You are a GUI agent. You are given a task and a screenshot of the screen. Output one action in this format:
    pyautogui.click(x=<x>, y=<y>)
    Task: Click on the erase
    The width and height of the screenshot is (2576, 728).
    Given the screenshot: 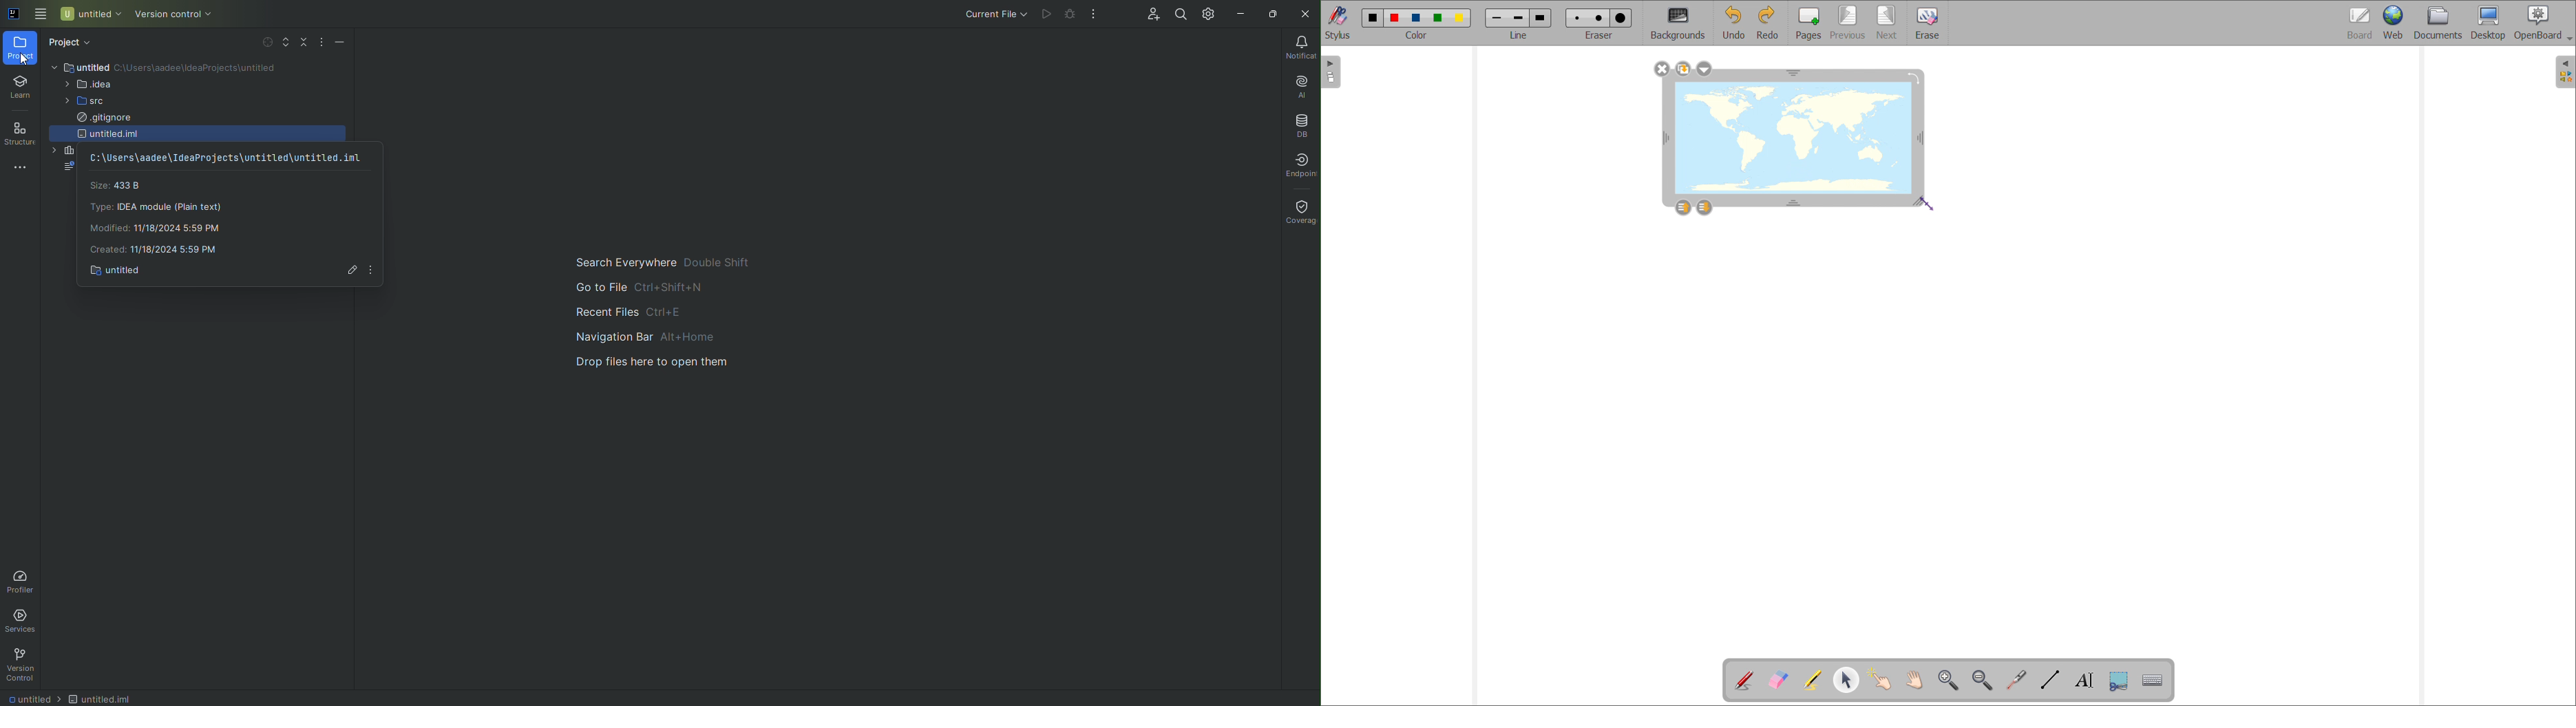 What is the action you would take?
    pyautogui.click(x=1927, y=23)
    